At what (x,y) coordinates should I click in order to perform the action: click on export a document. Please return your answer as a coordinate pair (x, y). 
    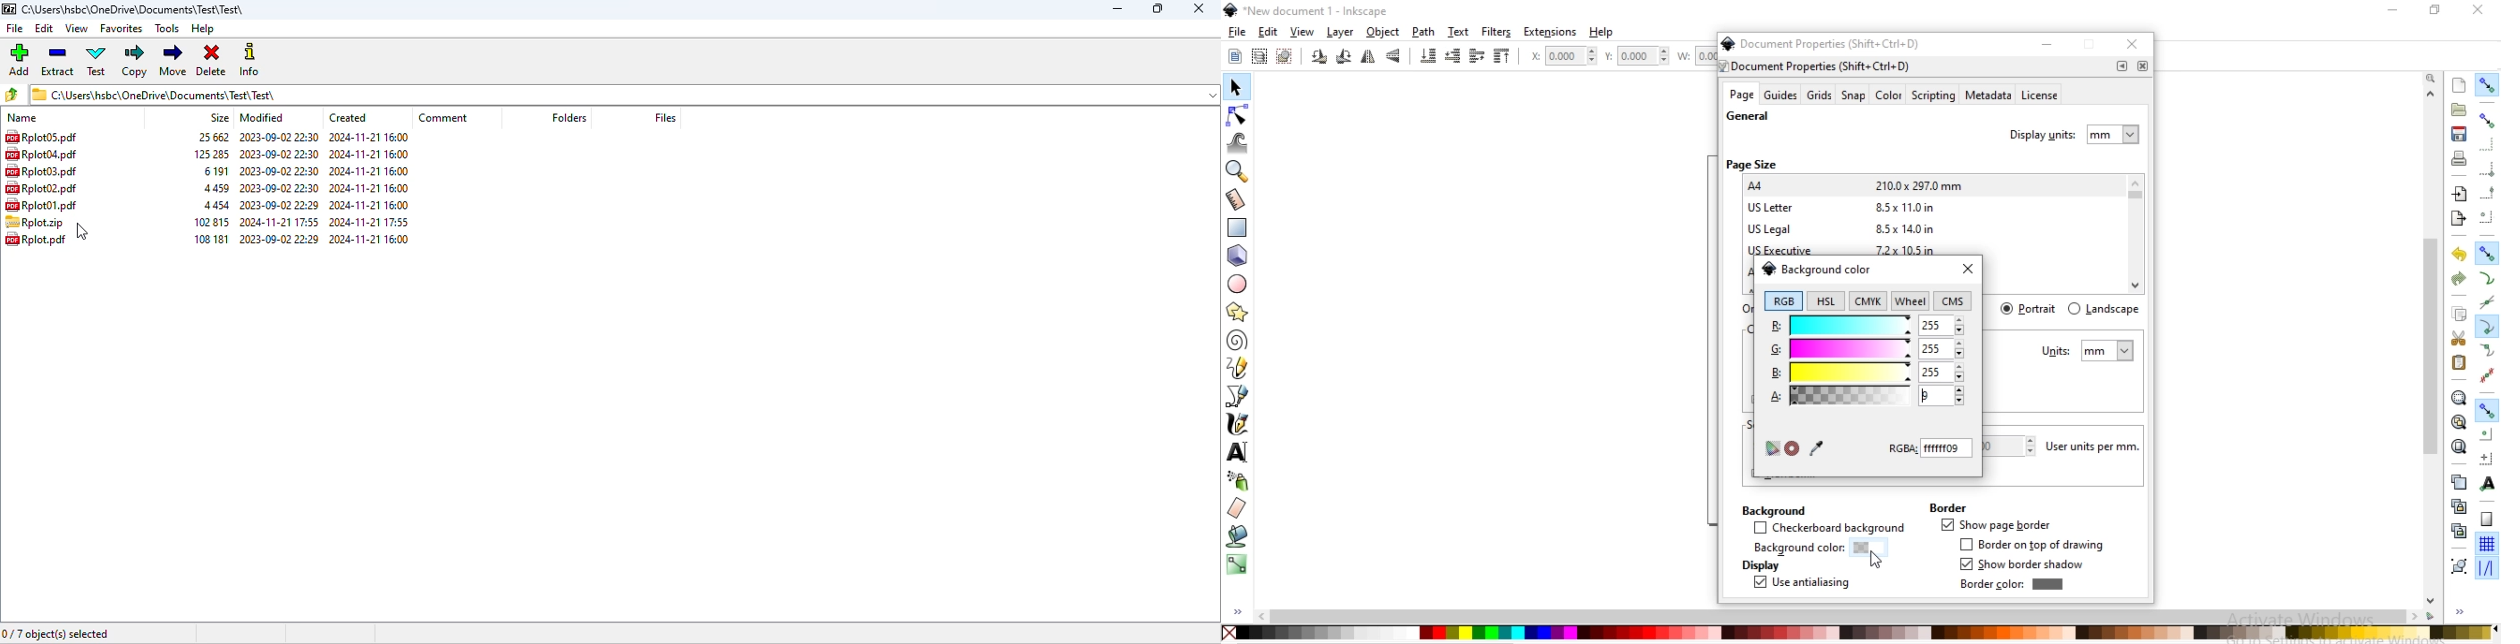
    Looking at the image, I should click on (2458, 219).